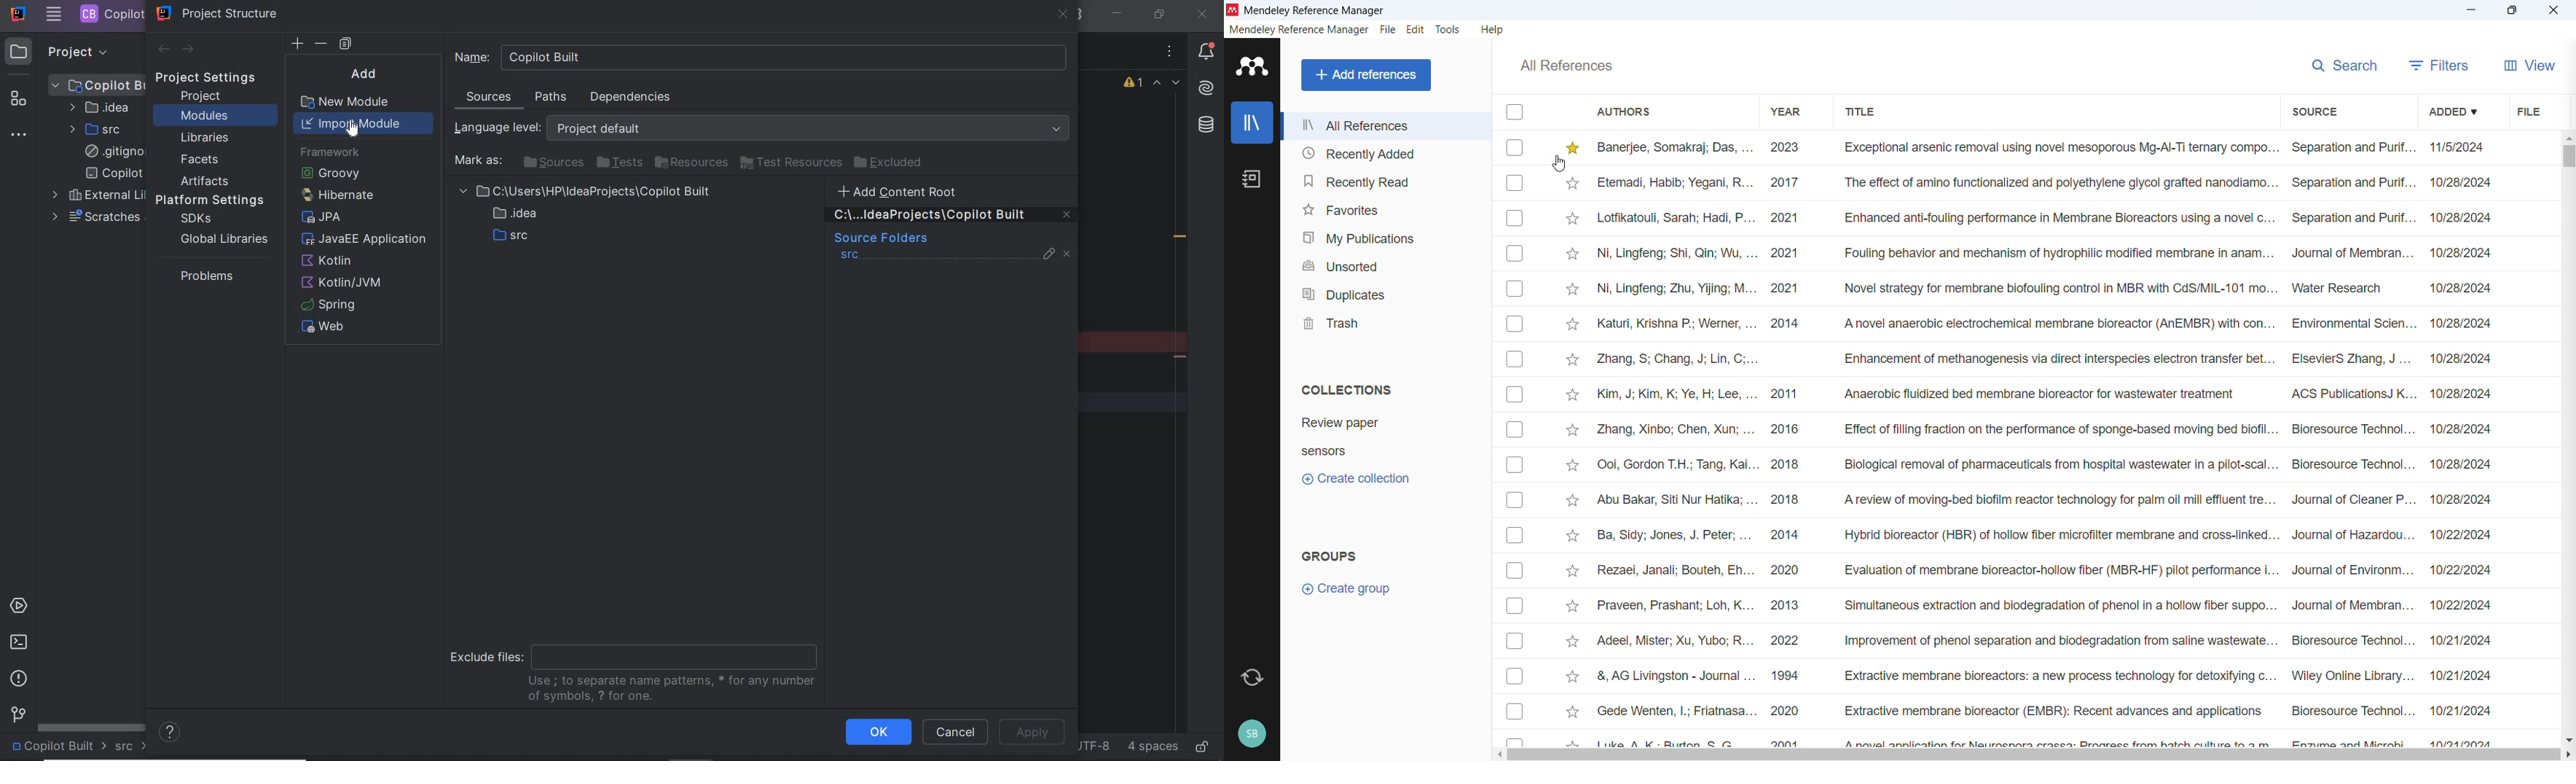 This screenshot has width=2576, height=784. What do you see at coordinates (1170, 53) in the screenshot?
I see `options` at bounding box center [1170, 53].